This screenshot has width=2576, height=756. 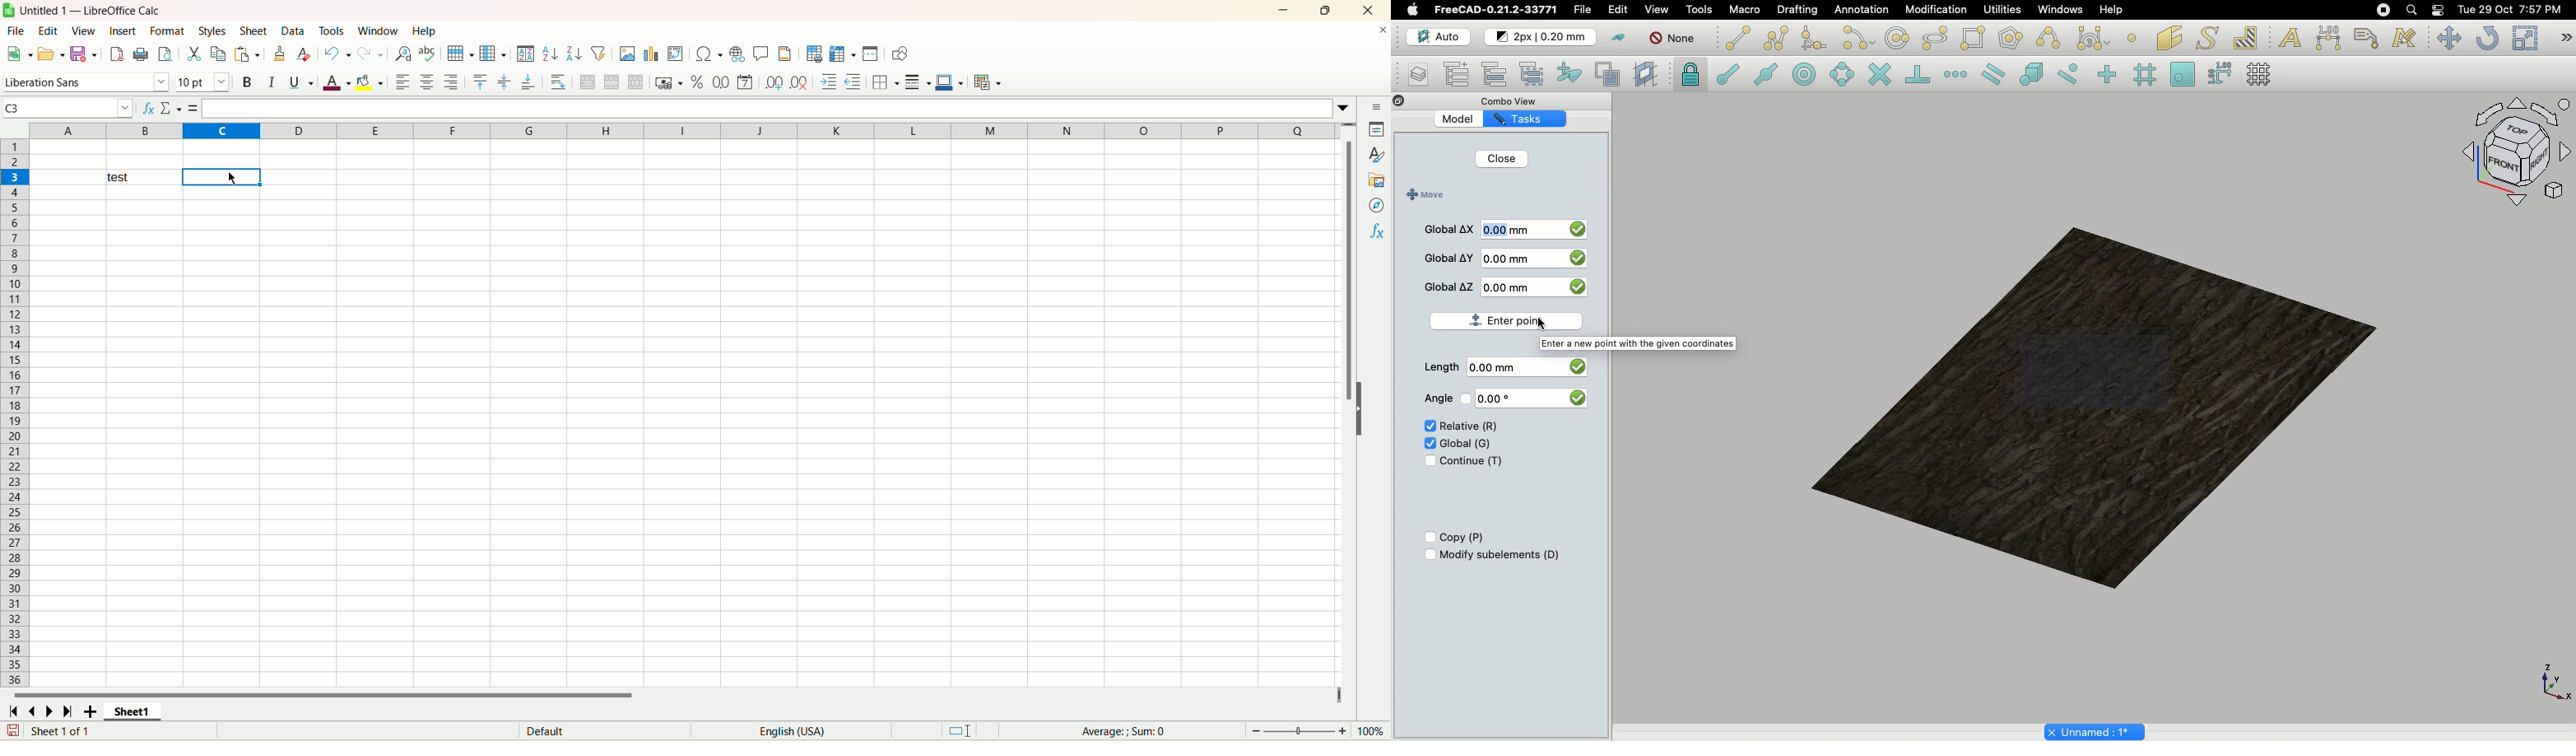 I want to click on edit, so click(x=49, y=30).